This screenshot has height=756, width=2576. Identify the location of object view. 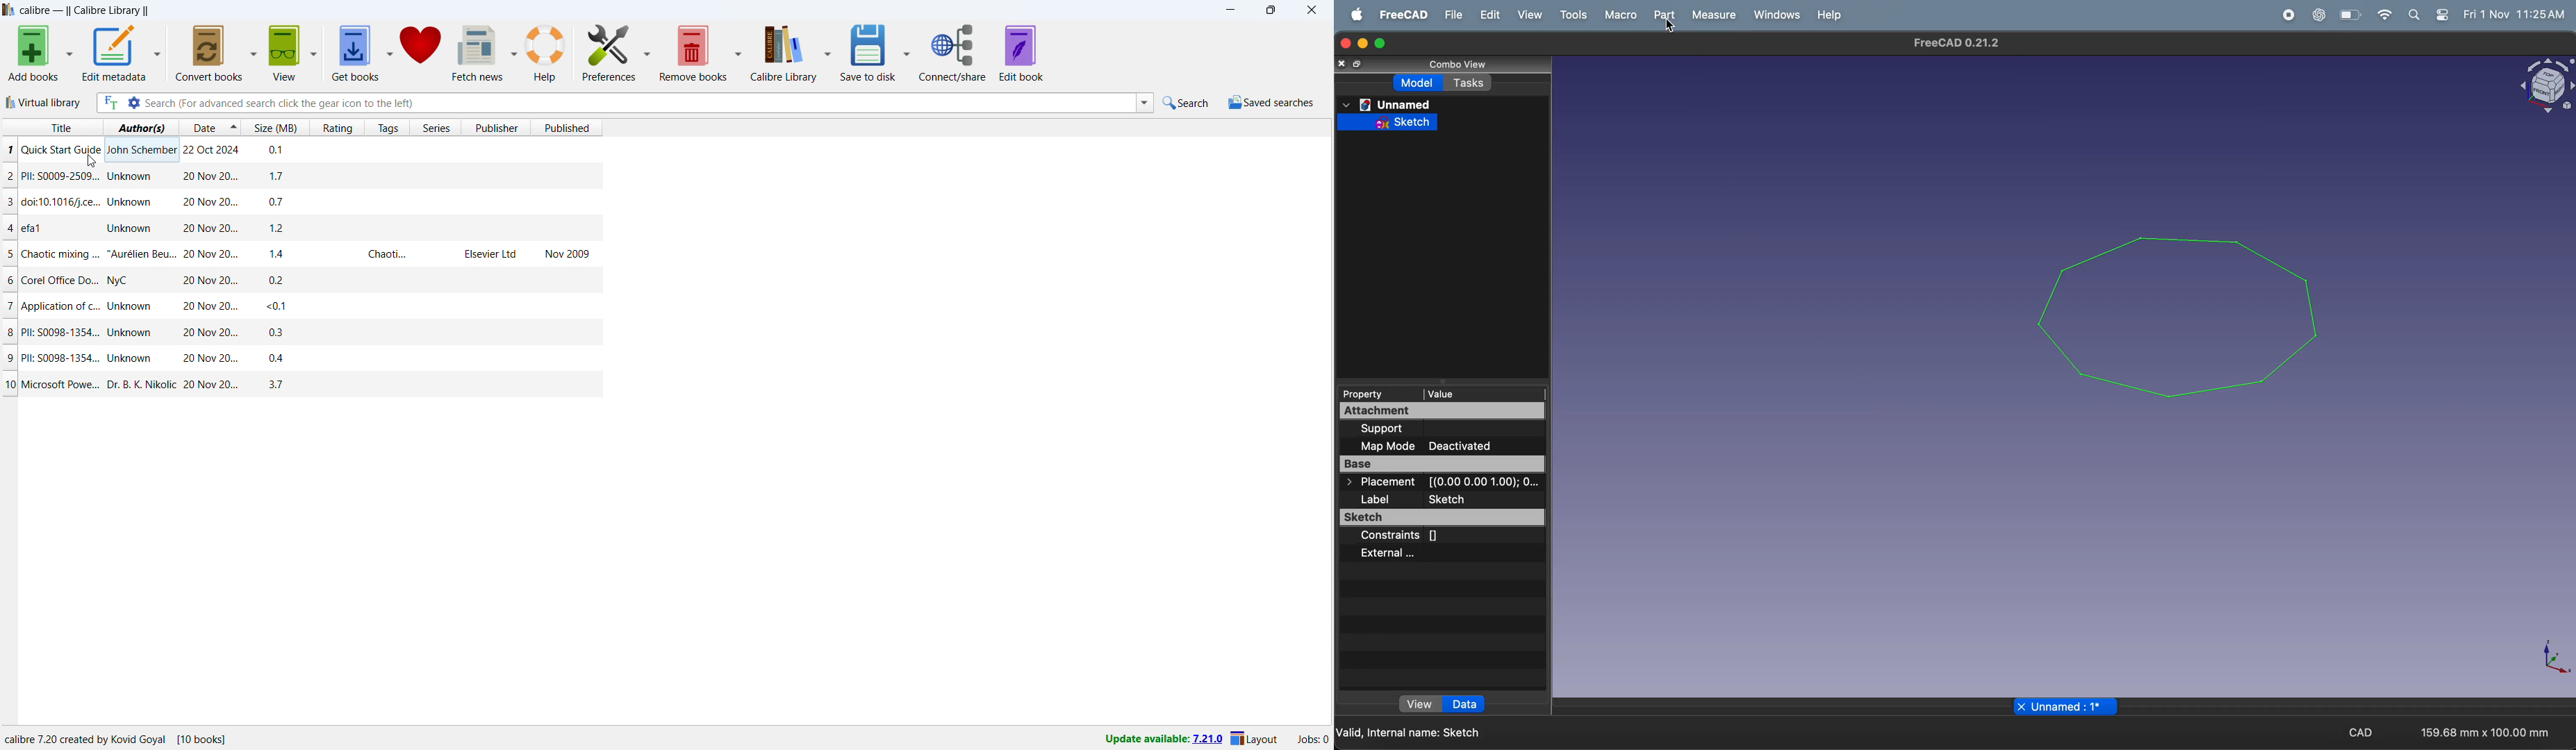
(2540, 86).